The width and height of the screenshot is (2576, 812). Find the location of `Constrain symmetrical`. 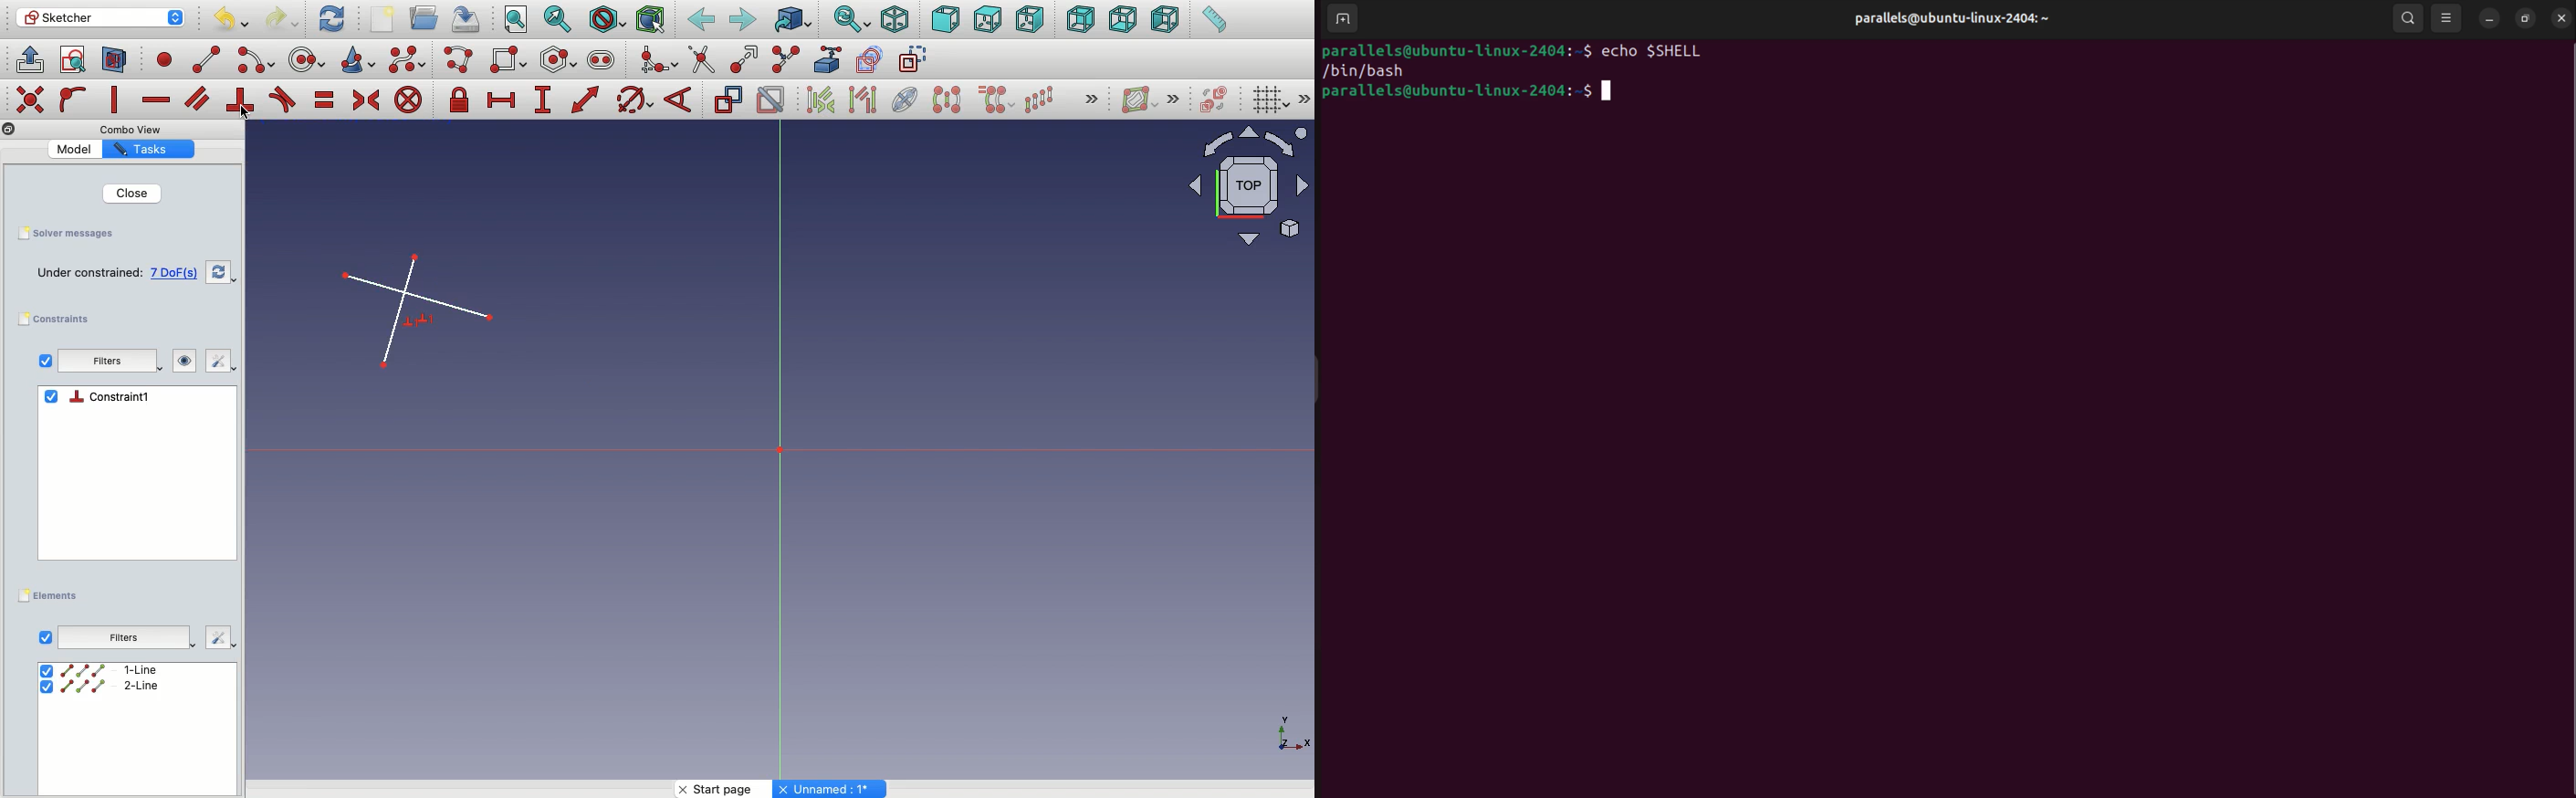

Constrain symmetrical is located at coordinates (366, 100).